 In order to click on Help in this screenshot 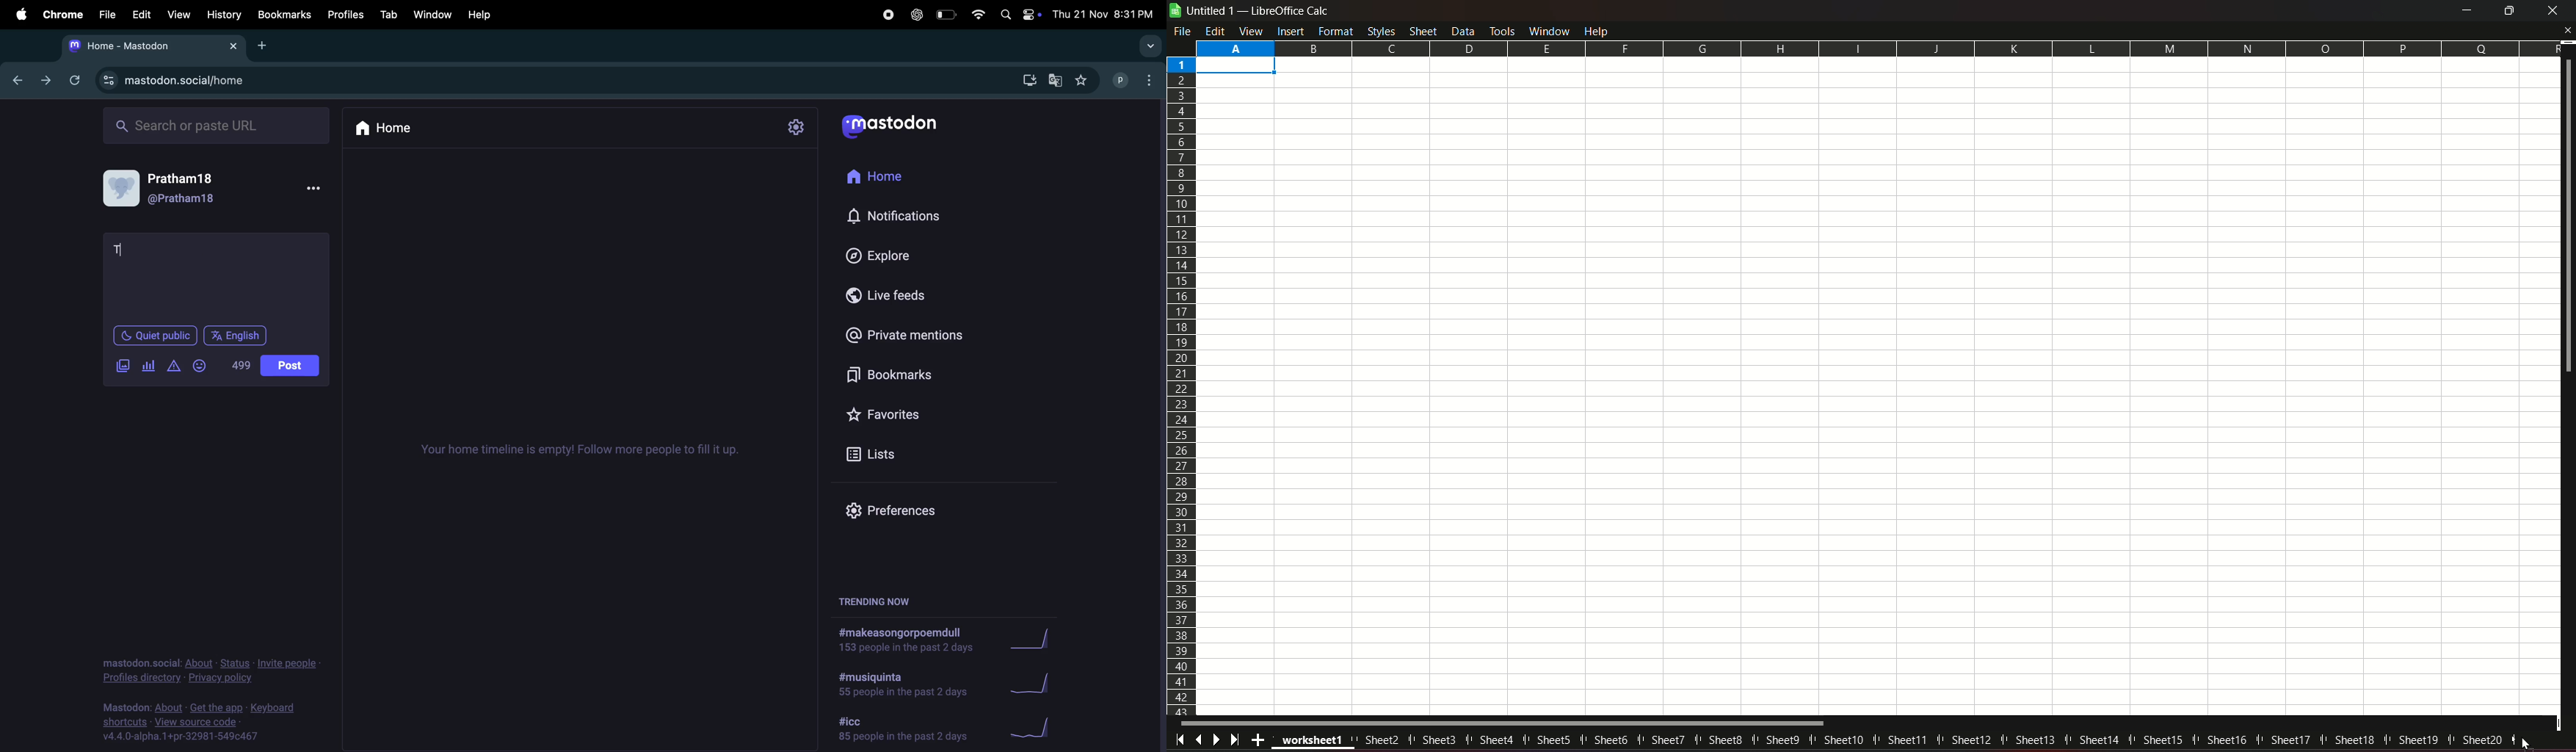, I will do `click(1600, 30)`.